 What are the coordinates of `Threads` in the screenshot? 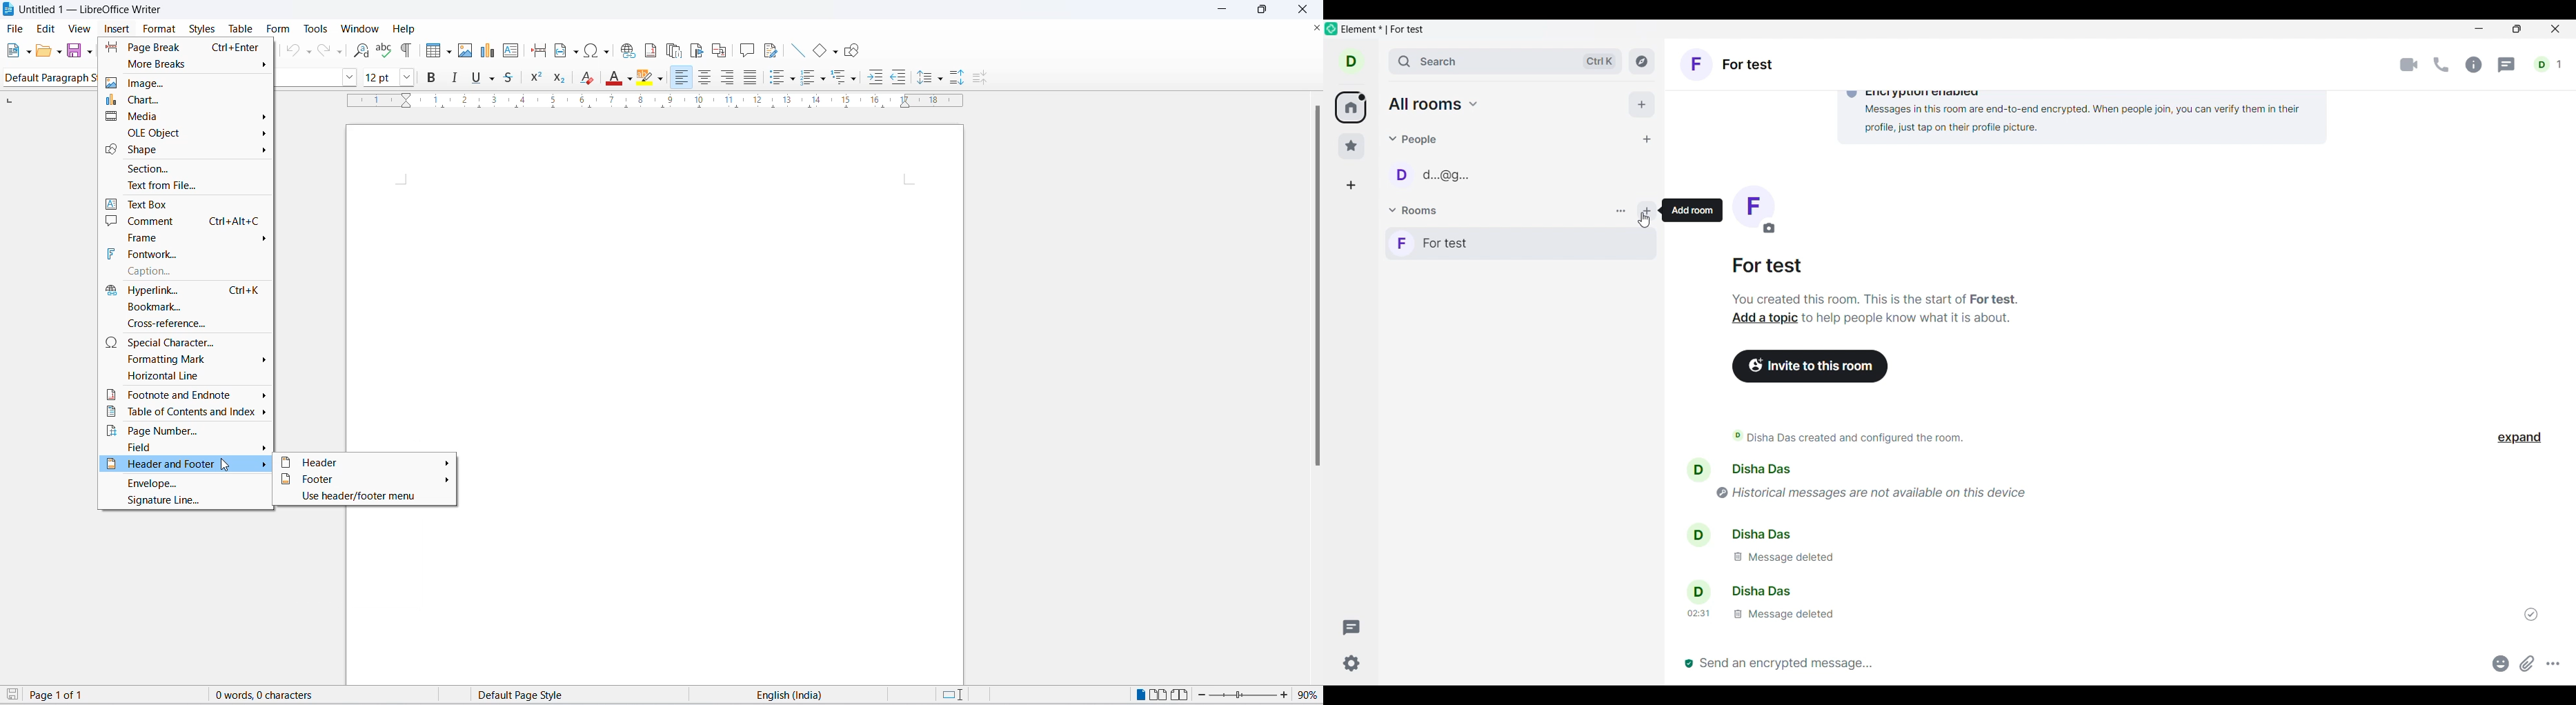 It's located at (1351, 627).